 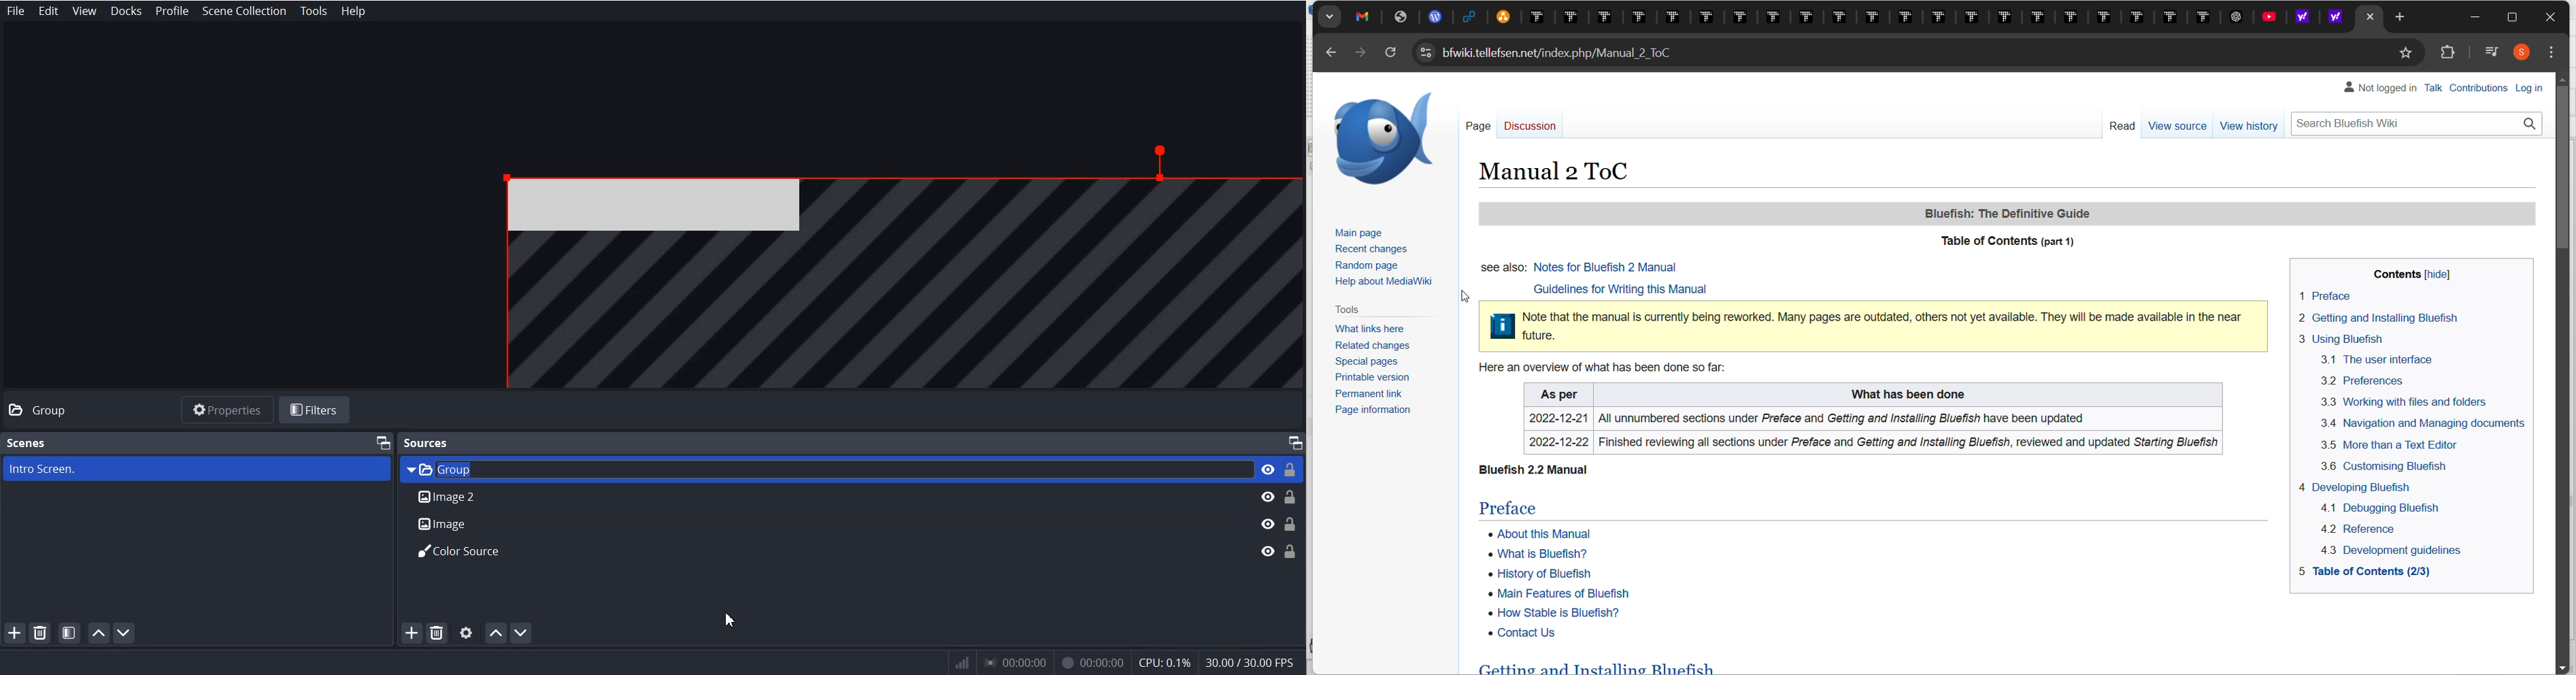 I want to click on bookmark, so click(x=2410, y=52).